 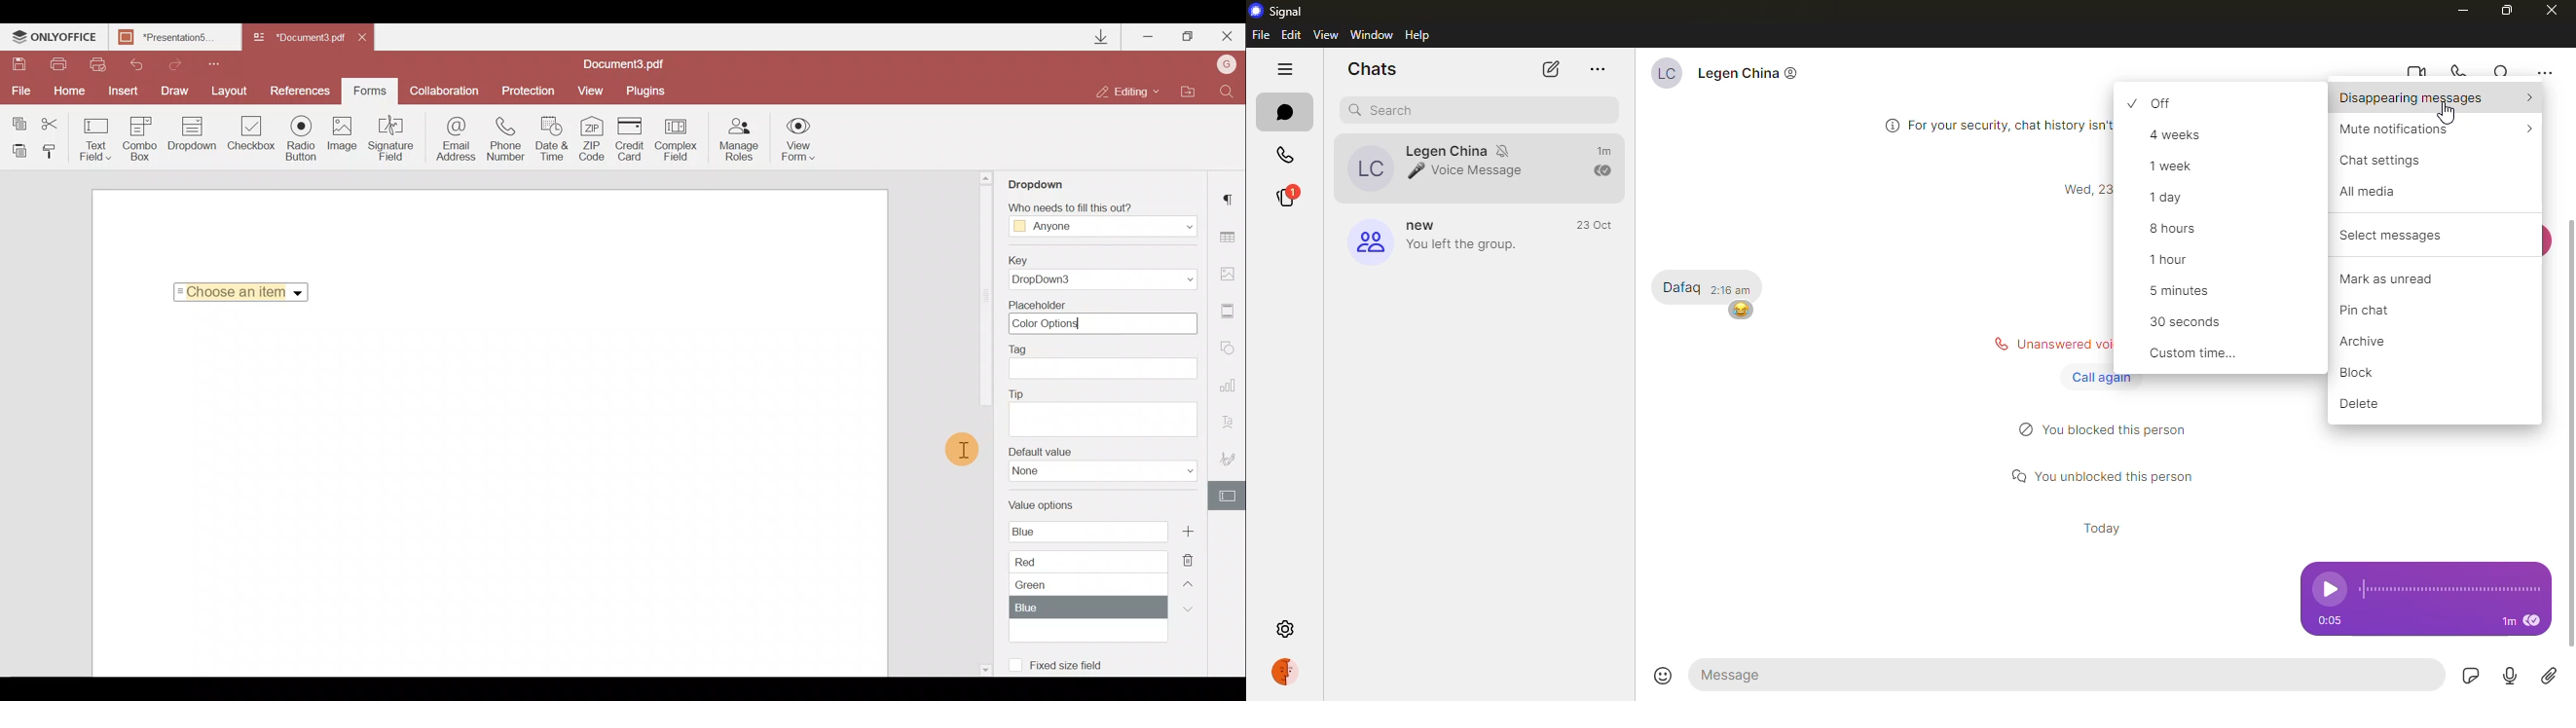 I want to click on Find, so click(x=1229, y=91).